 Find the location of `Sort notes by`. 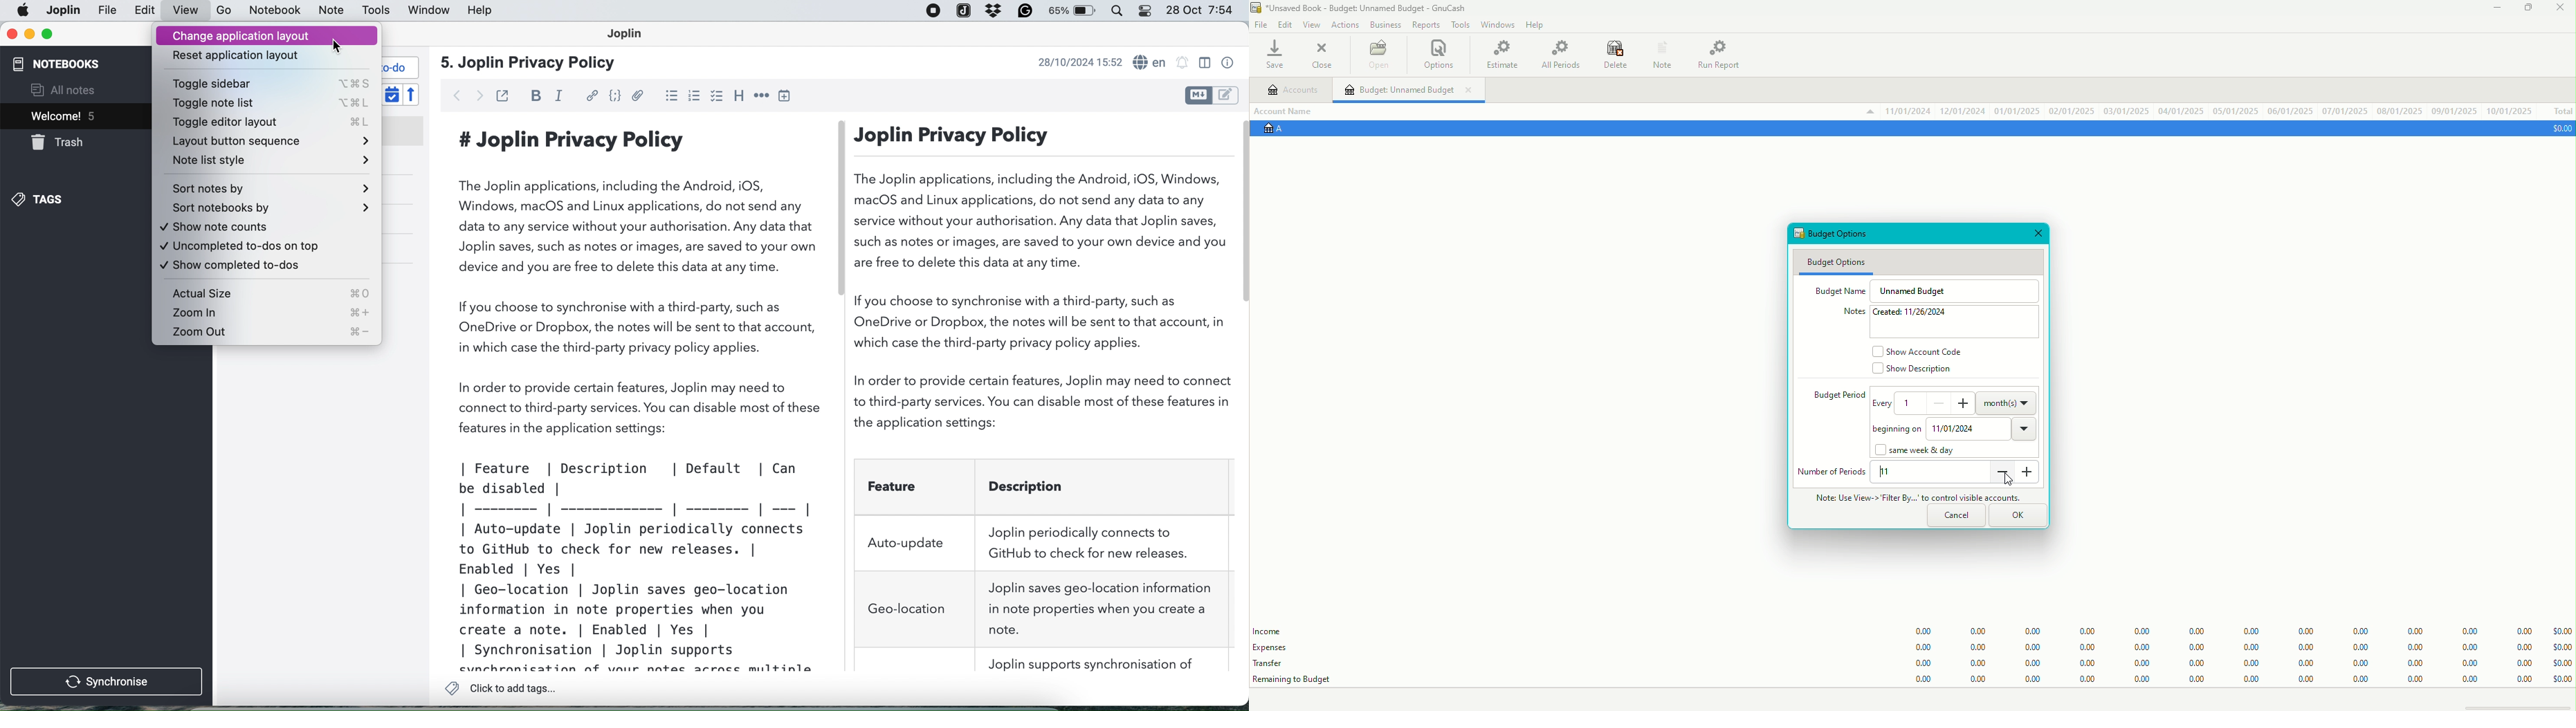

Sort notes by is located at coordinates (268, 187).